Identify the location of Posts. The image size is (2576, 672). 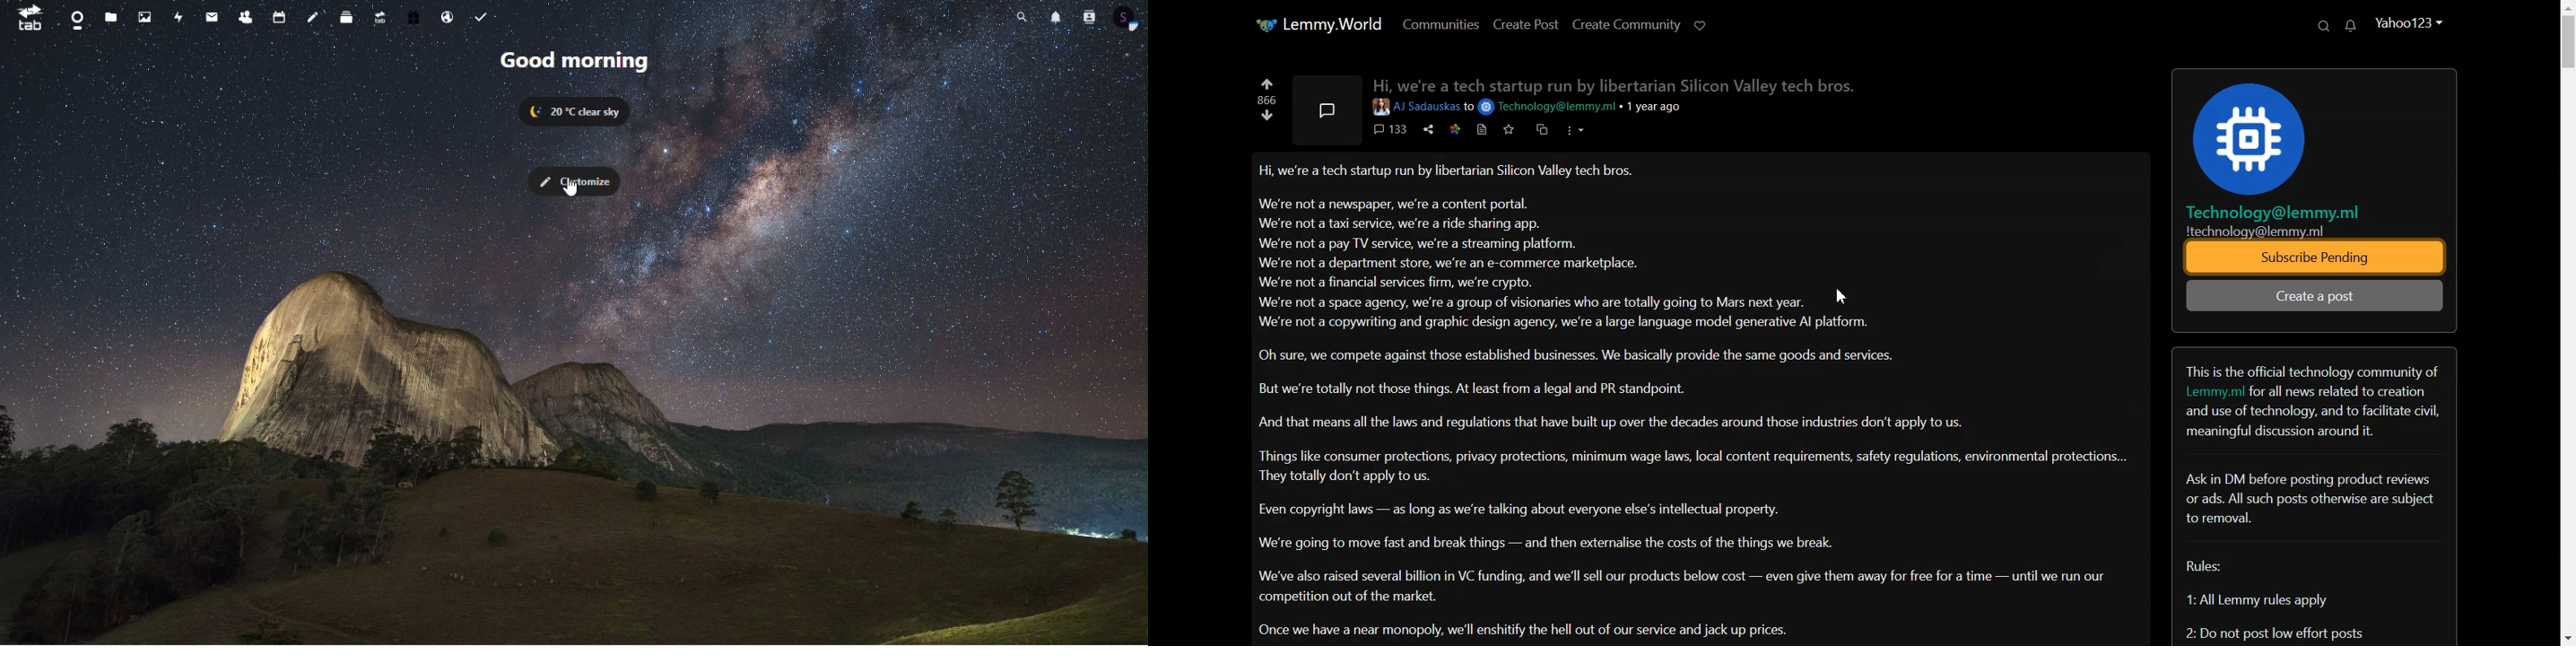
(1699, 399).